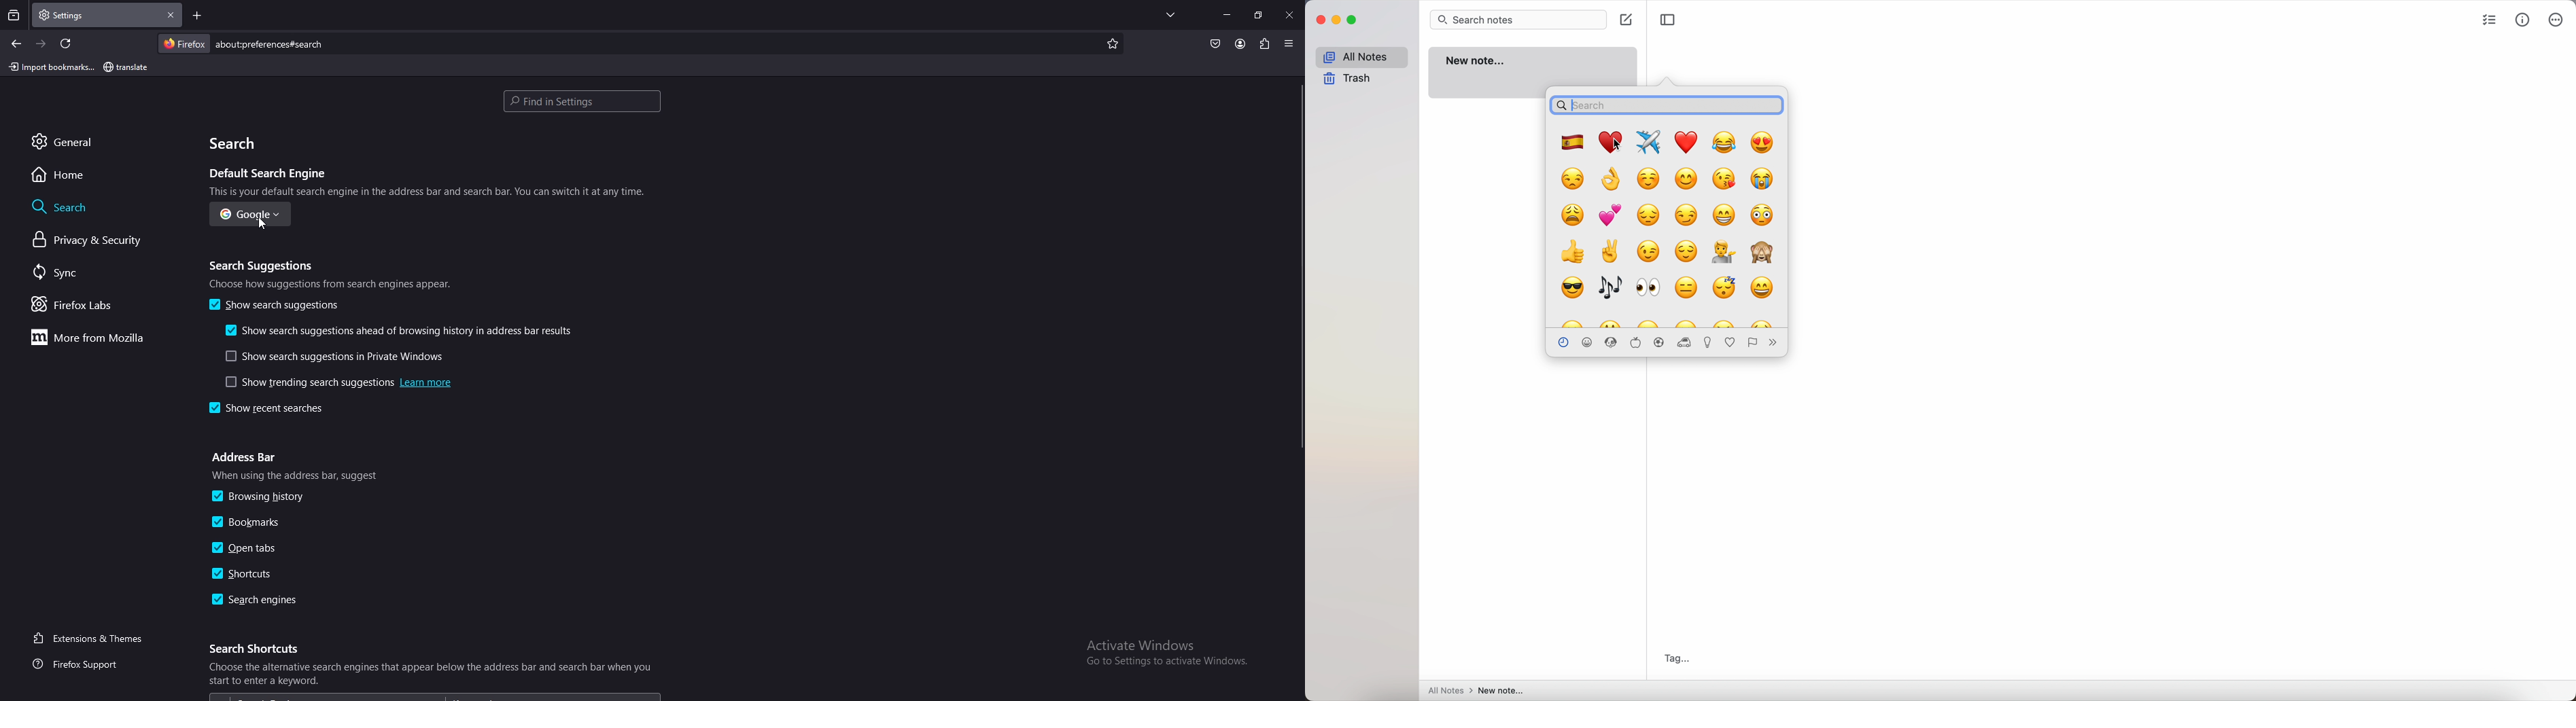 The width and height of the screenshot is (2576, 728). What do you see at coordinates (1319, 20) in the screenshot?
I see `close Simplenote` at bounding box center [1319, 20].